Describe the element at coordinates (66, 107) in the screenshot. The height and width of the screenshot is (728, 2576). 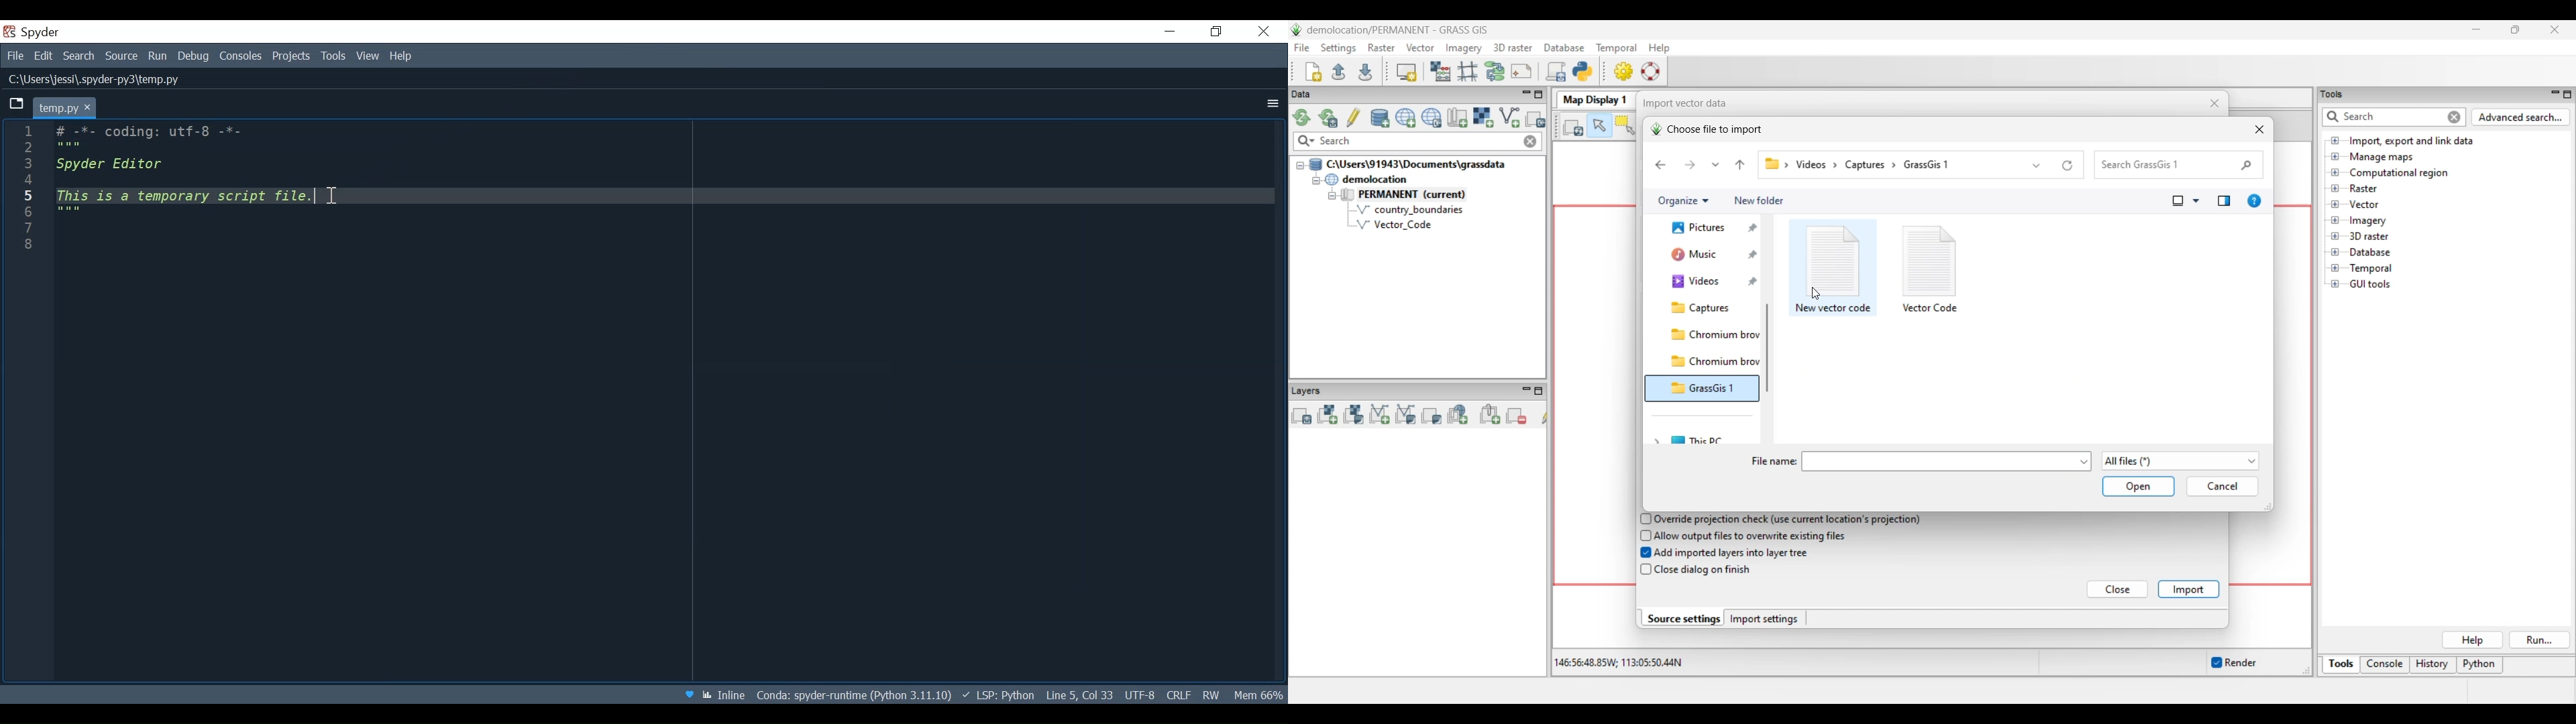
I see `Current Tab` at that location.